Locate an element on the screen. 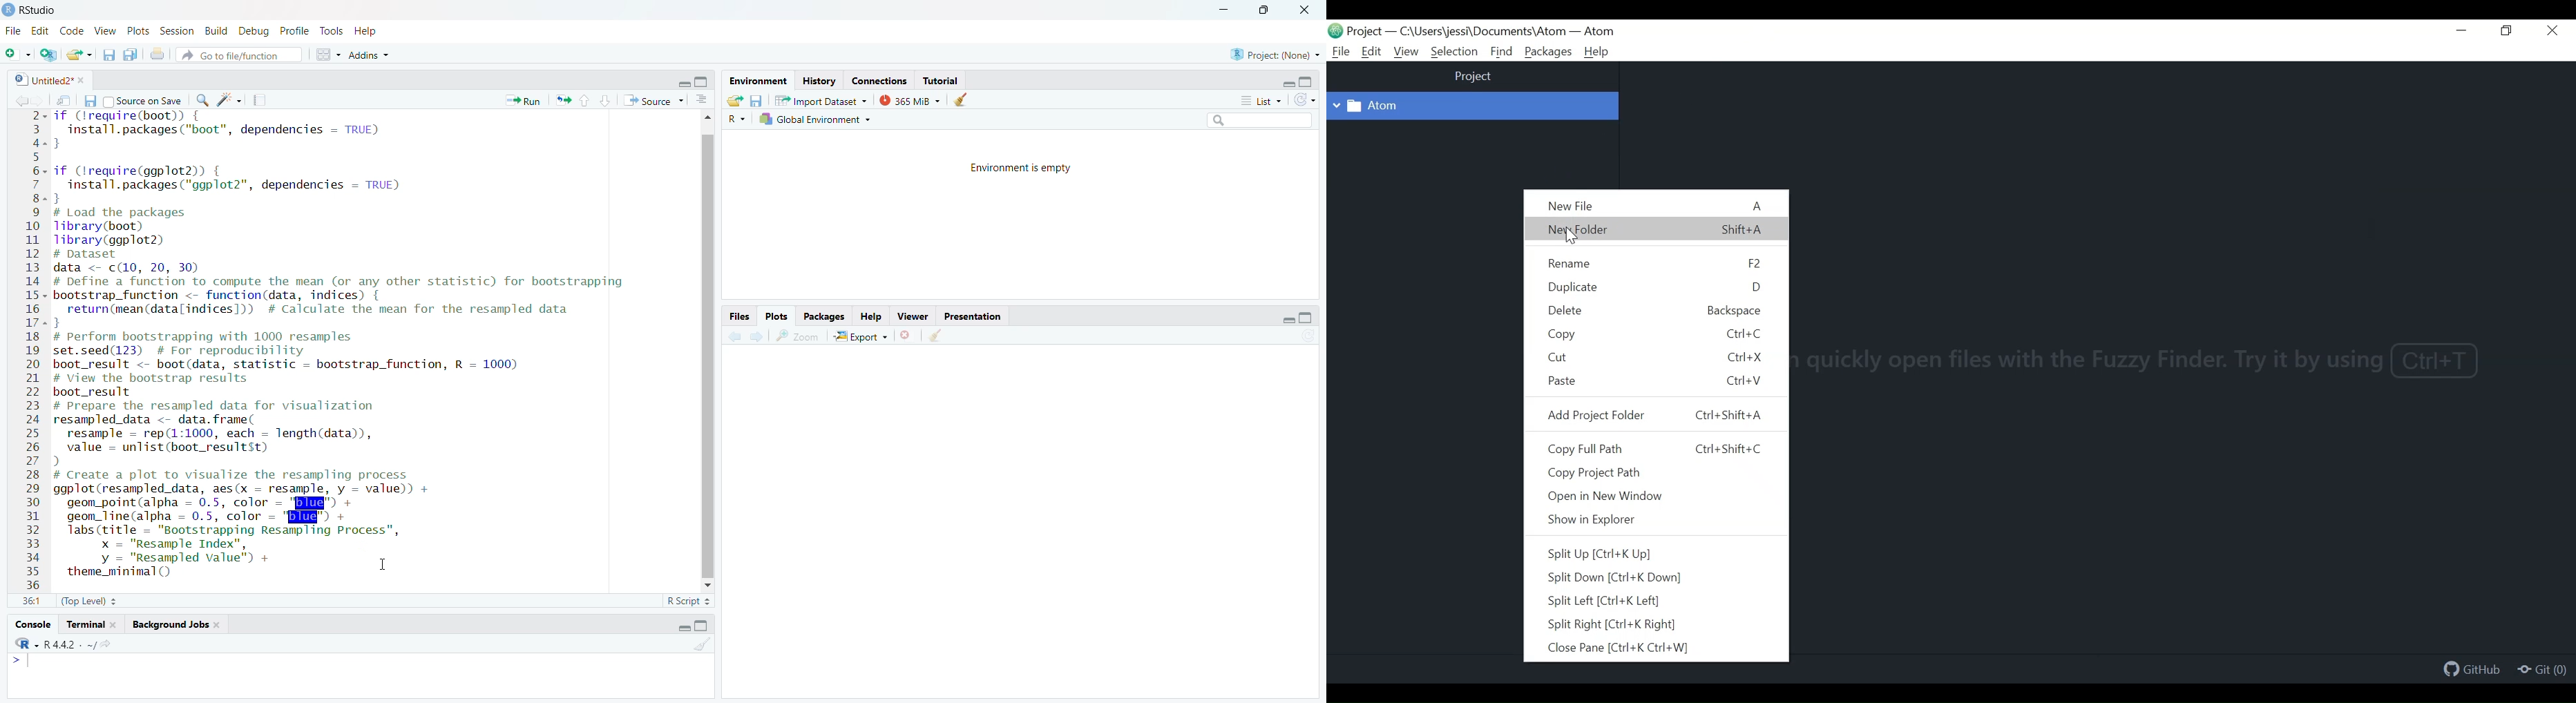  Minimize is located at coordinates (2464, 32).